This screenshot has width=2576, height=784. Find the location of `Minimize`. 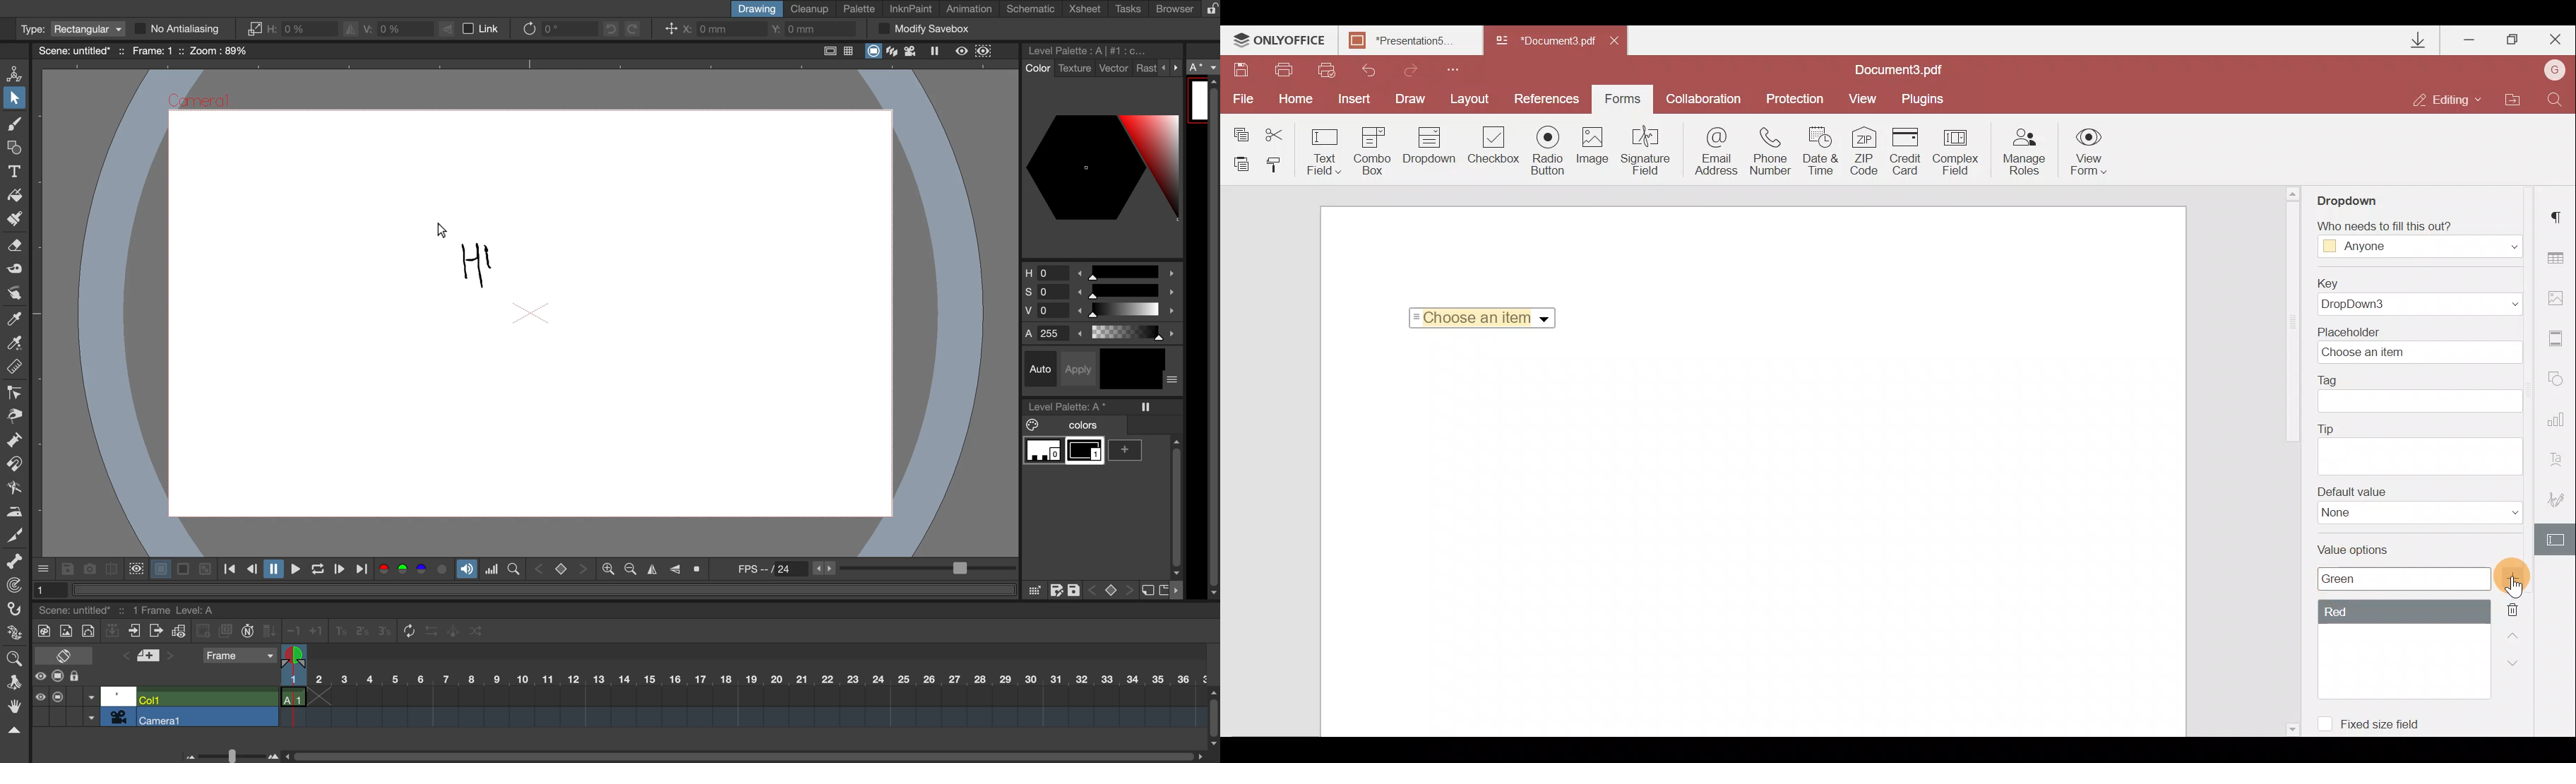

Minimize is located at coordinates (2467, 40).